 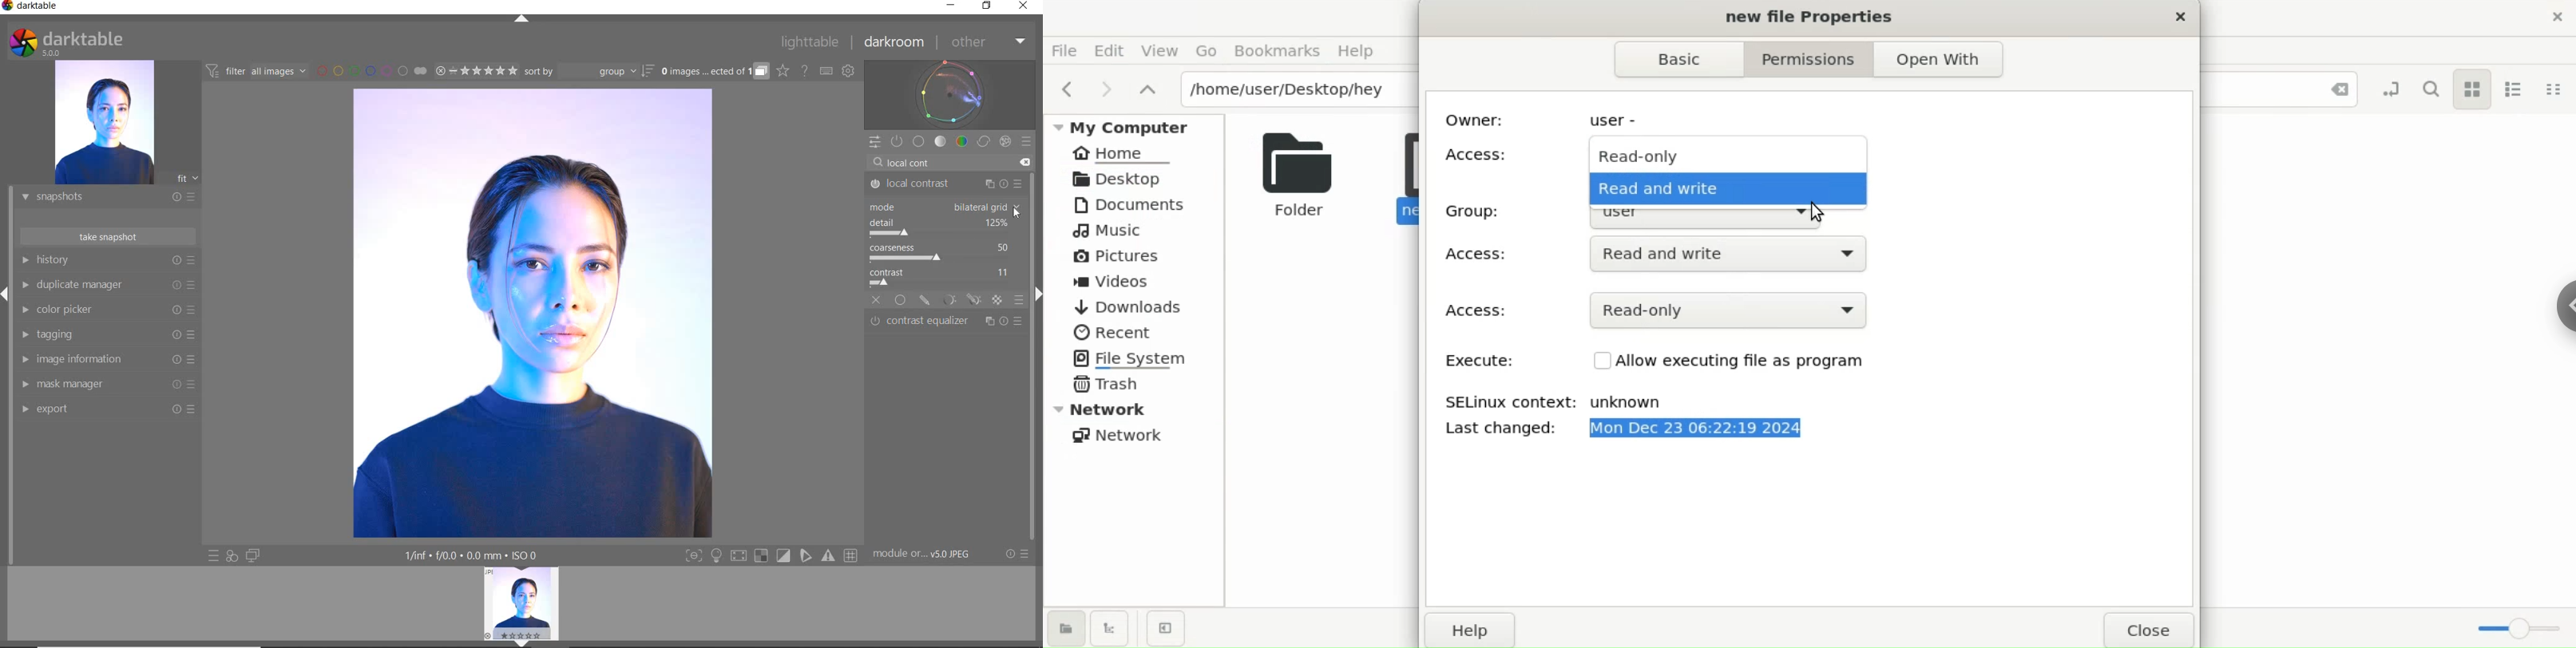 I want to click on MODULE...v5.0 JPEG, so click(x=931, y=554).